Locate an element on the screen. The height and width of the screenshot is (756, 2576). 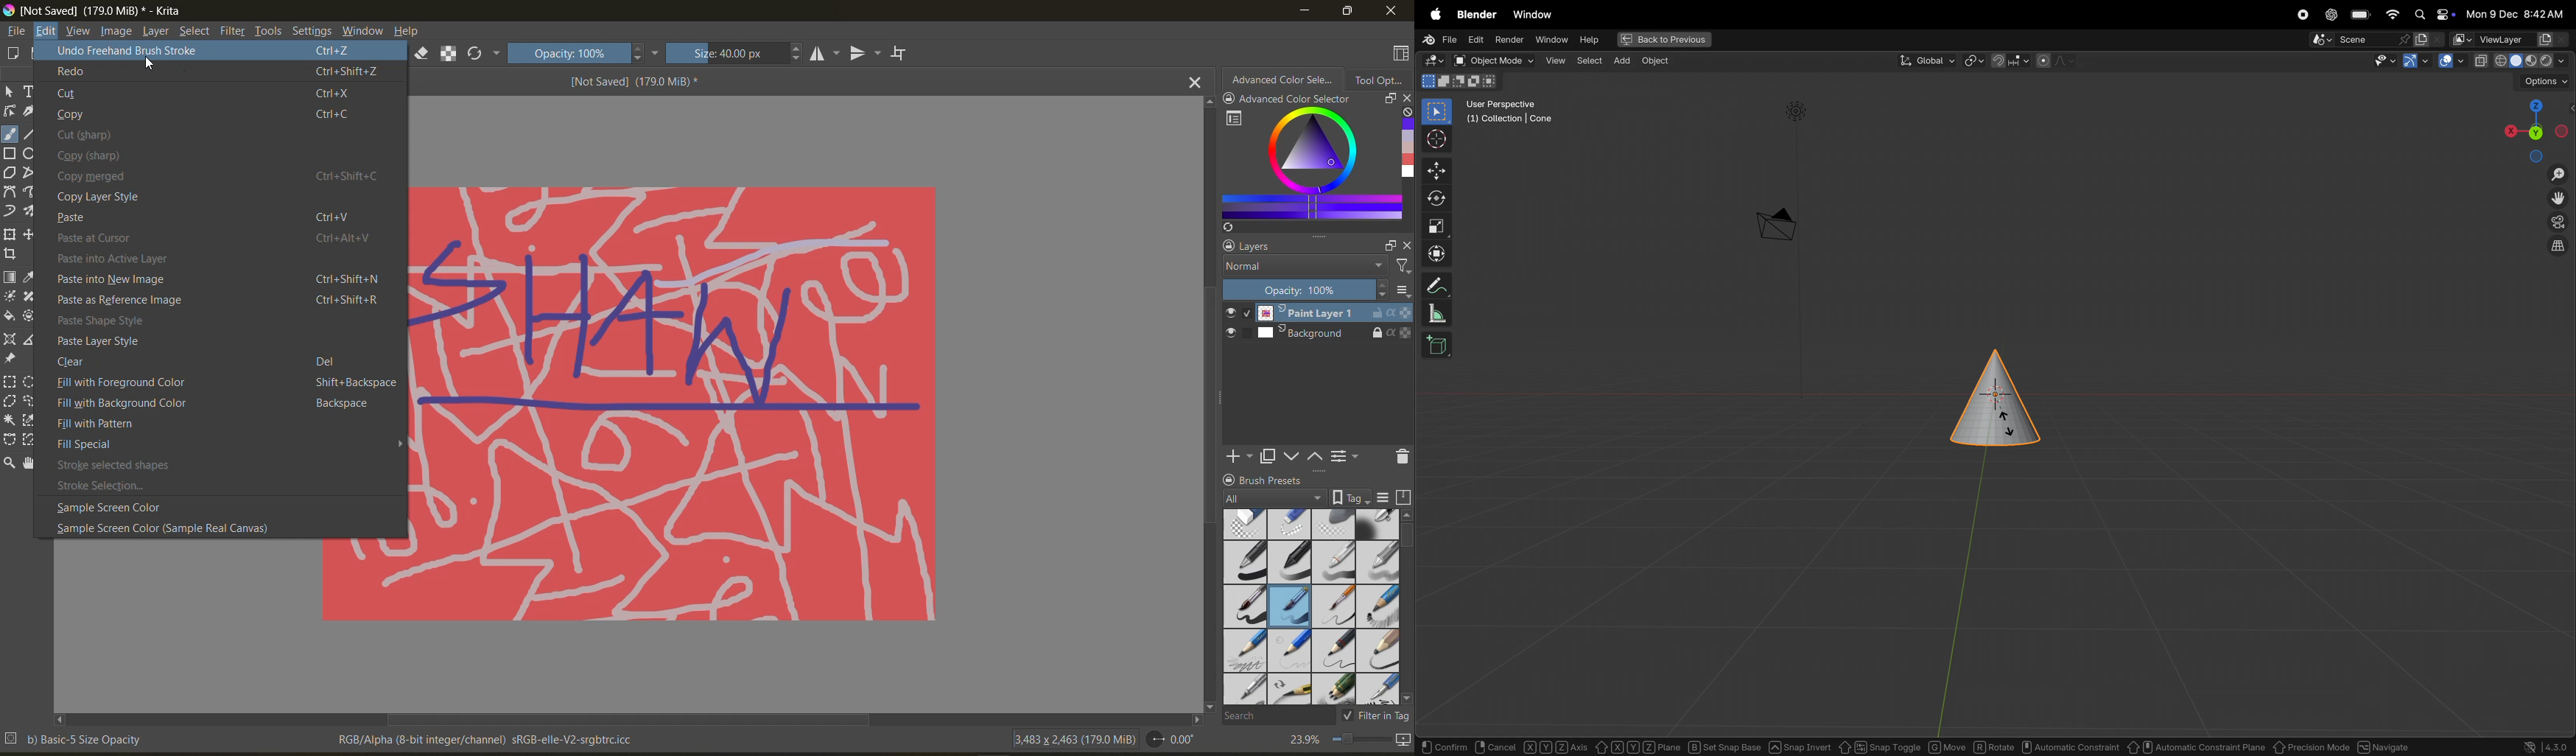
transform pviot is located at coordinates (1974, 61).